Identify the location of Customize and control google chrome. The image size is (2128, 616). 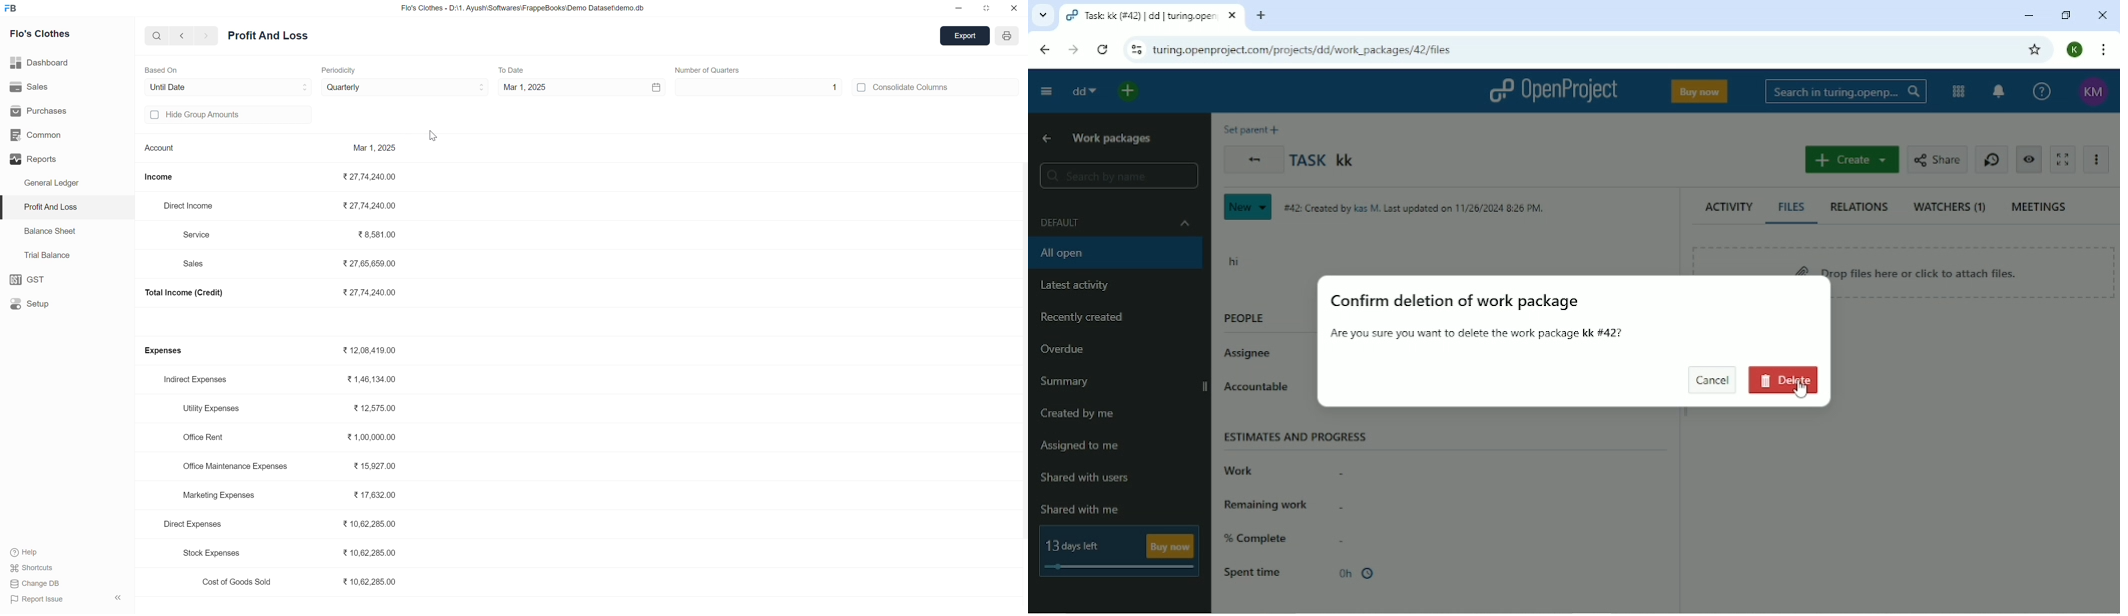
(2103, 51).